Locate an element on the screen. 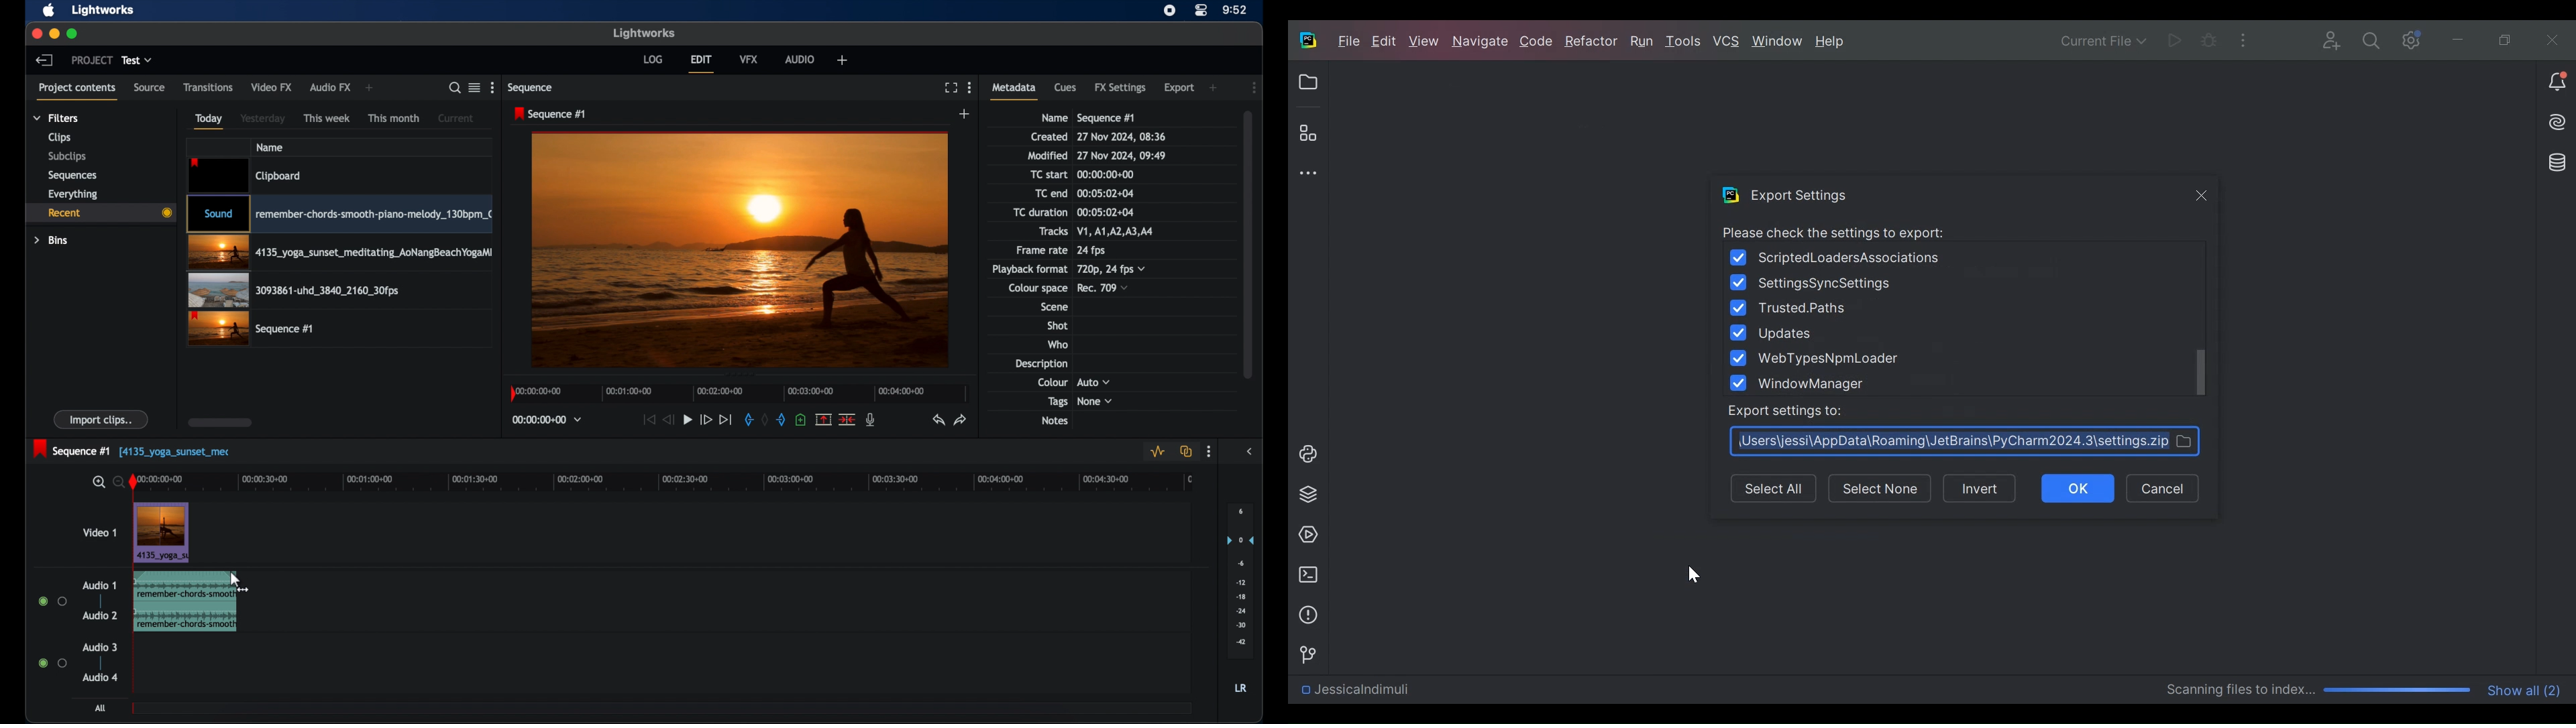  radio buttons is located at coordinates (52, 662).